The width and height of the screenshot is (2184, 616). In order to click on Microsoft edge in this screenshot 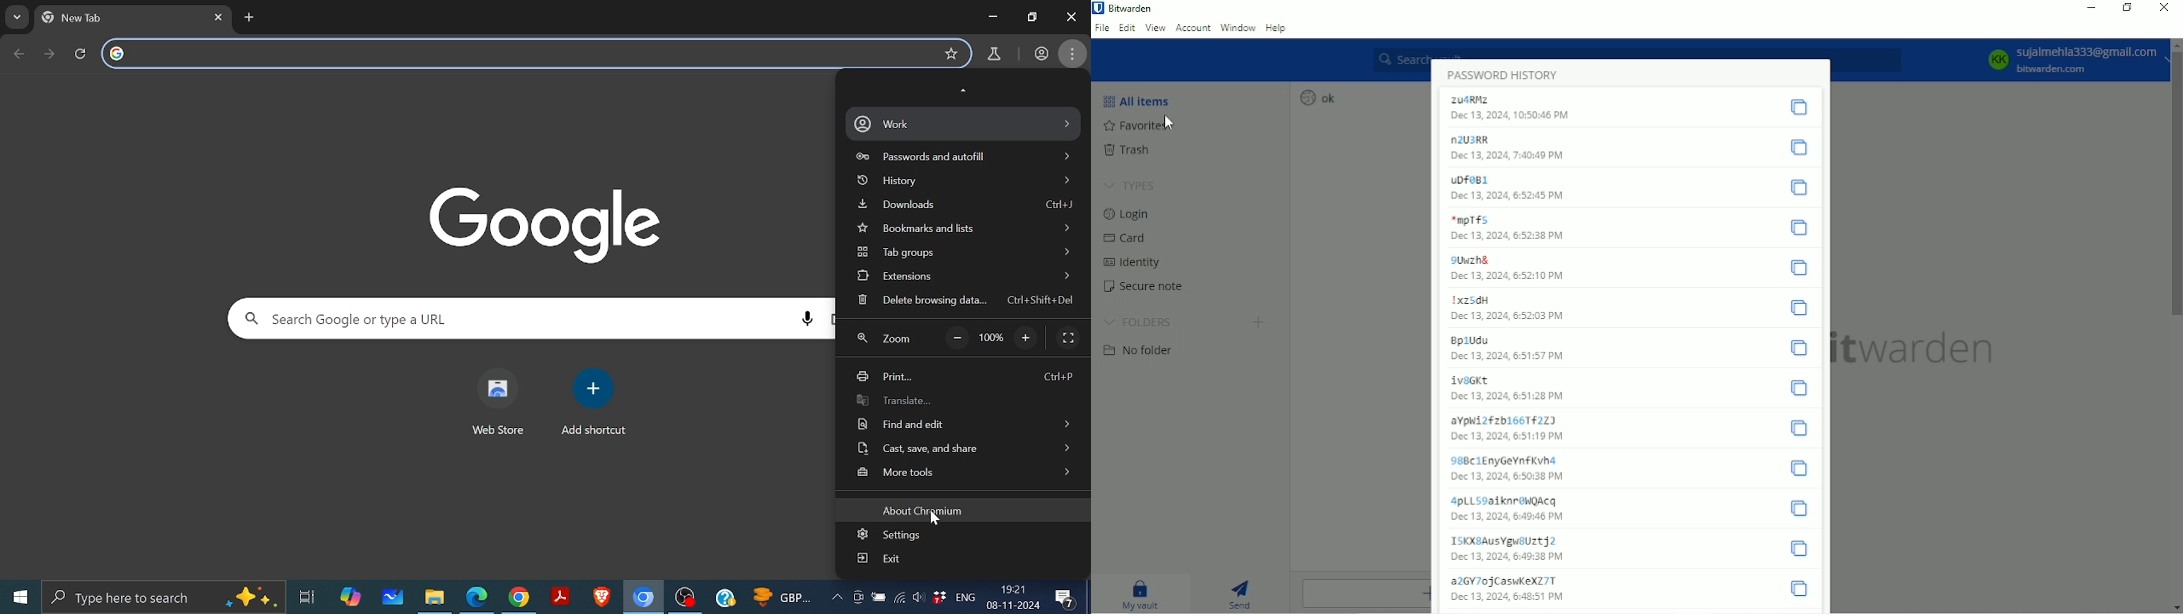, I will do `click(477, 596)`.